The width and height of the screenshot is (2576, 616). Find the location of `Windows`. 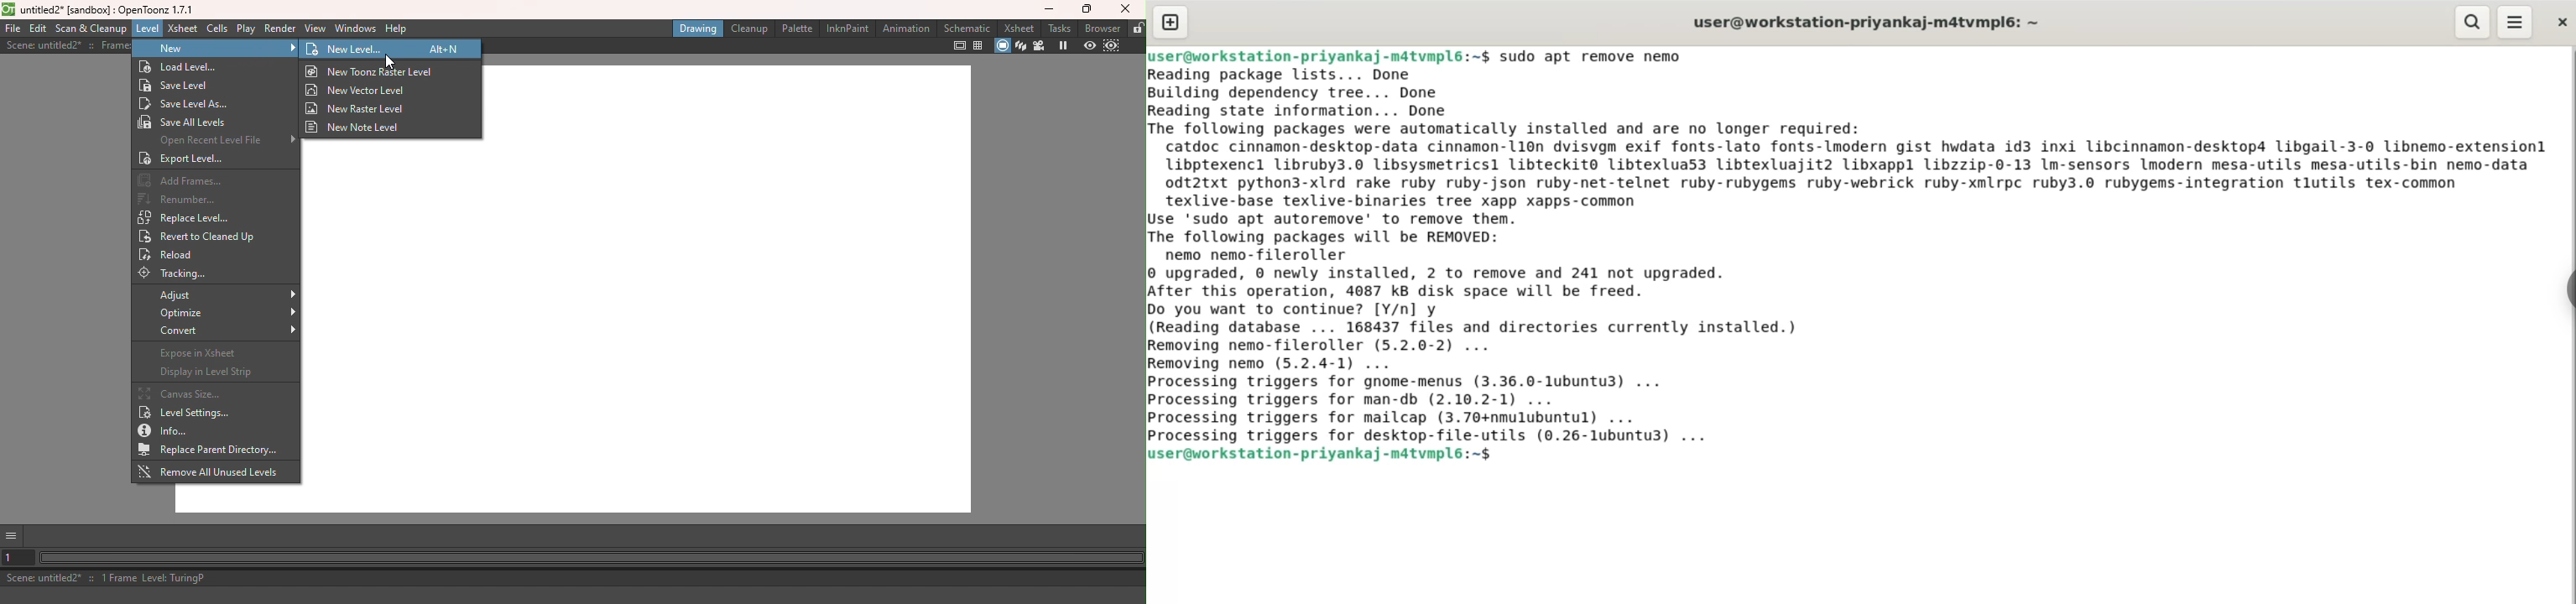

Windows is located at coordinates (357, 29).